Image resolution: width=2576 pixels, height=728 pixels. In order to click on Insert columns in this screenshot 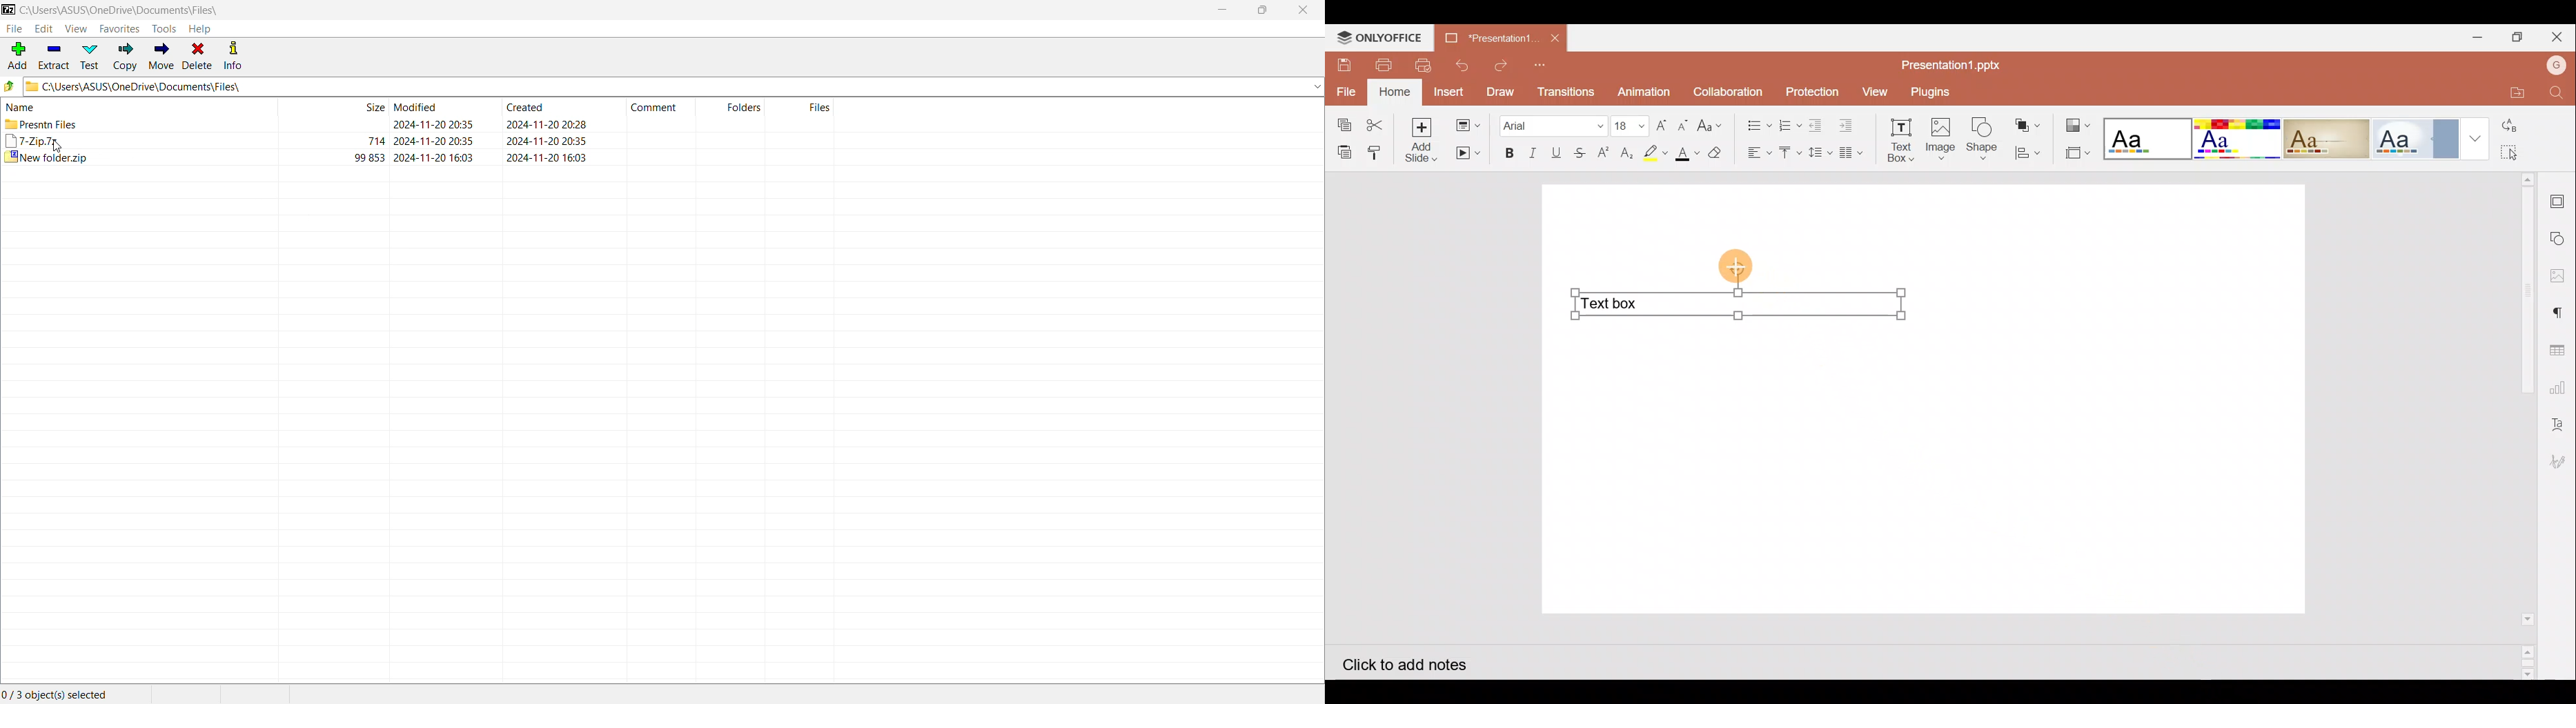, I will do `click(1855, 151)`.